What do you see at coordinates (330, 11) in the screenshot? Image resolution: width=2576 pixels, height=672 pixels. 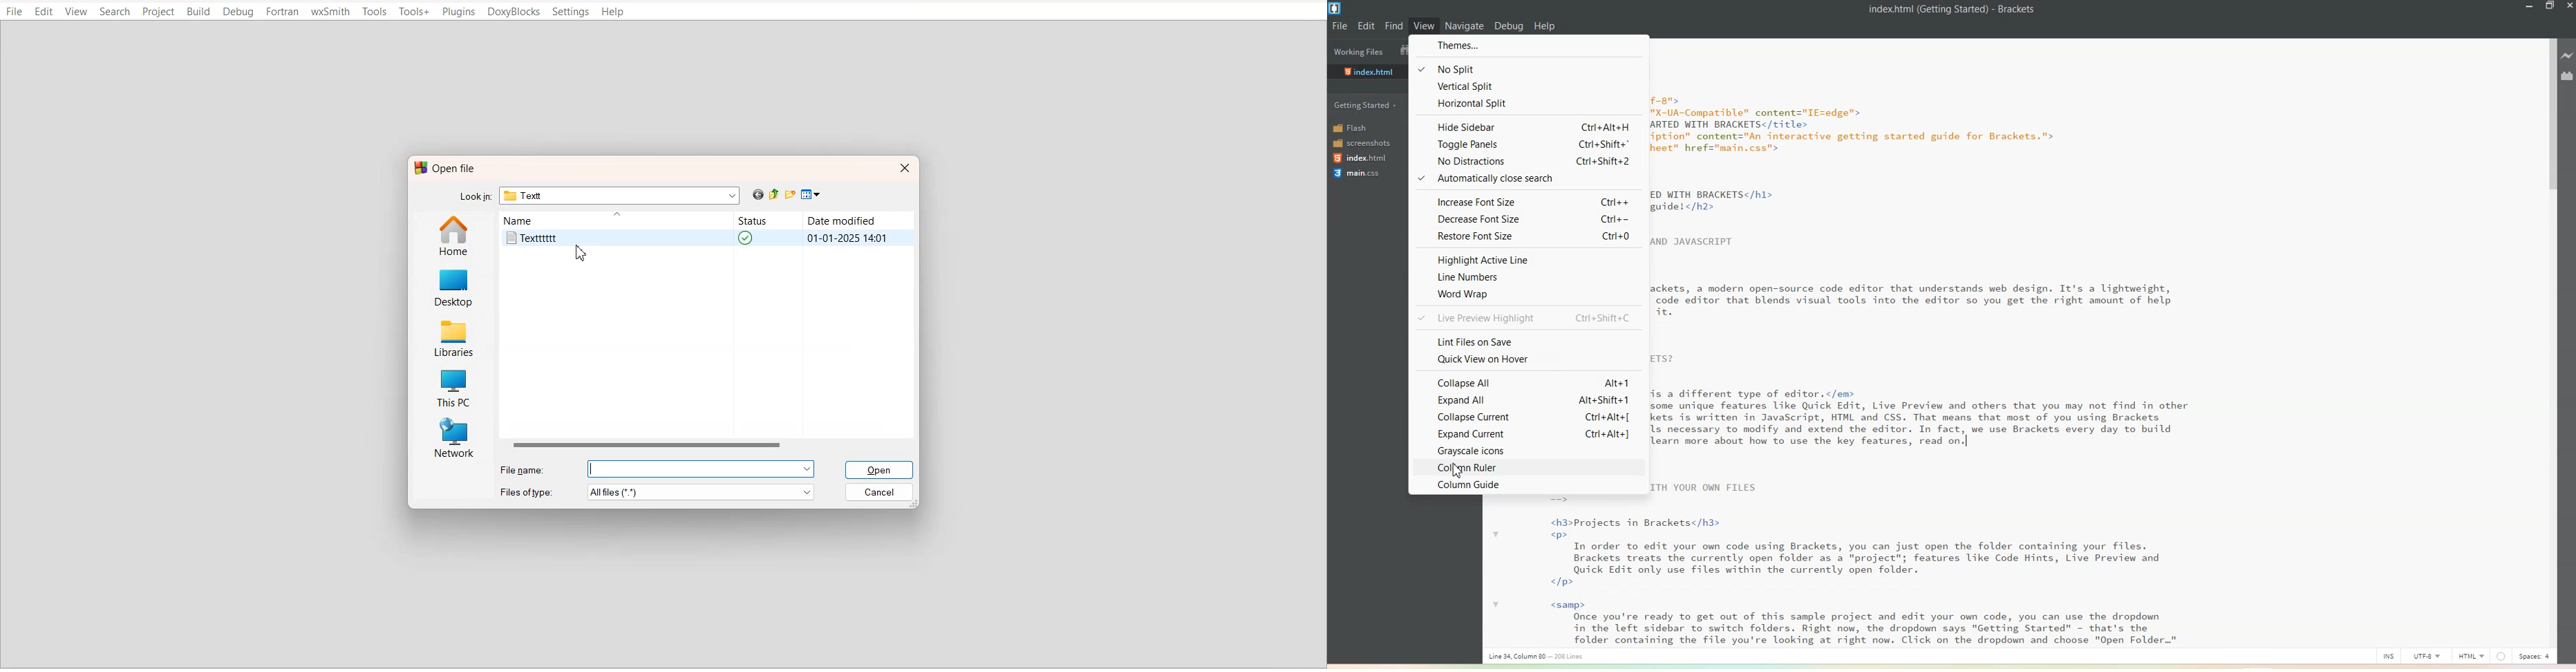 I see `wxSmith` at bounding box center [330, 11].